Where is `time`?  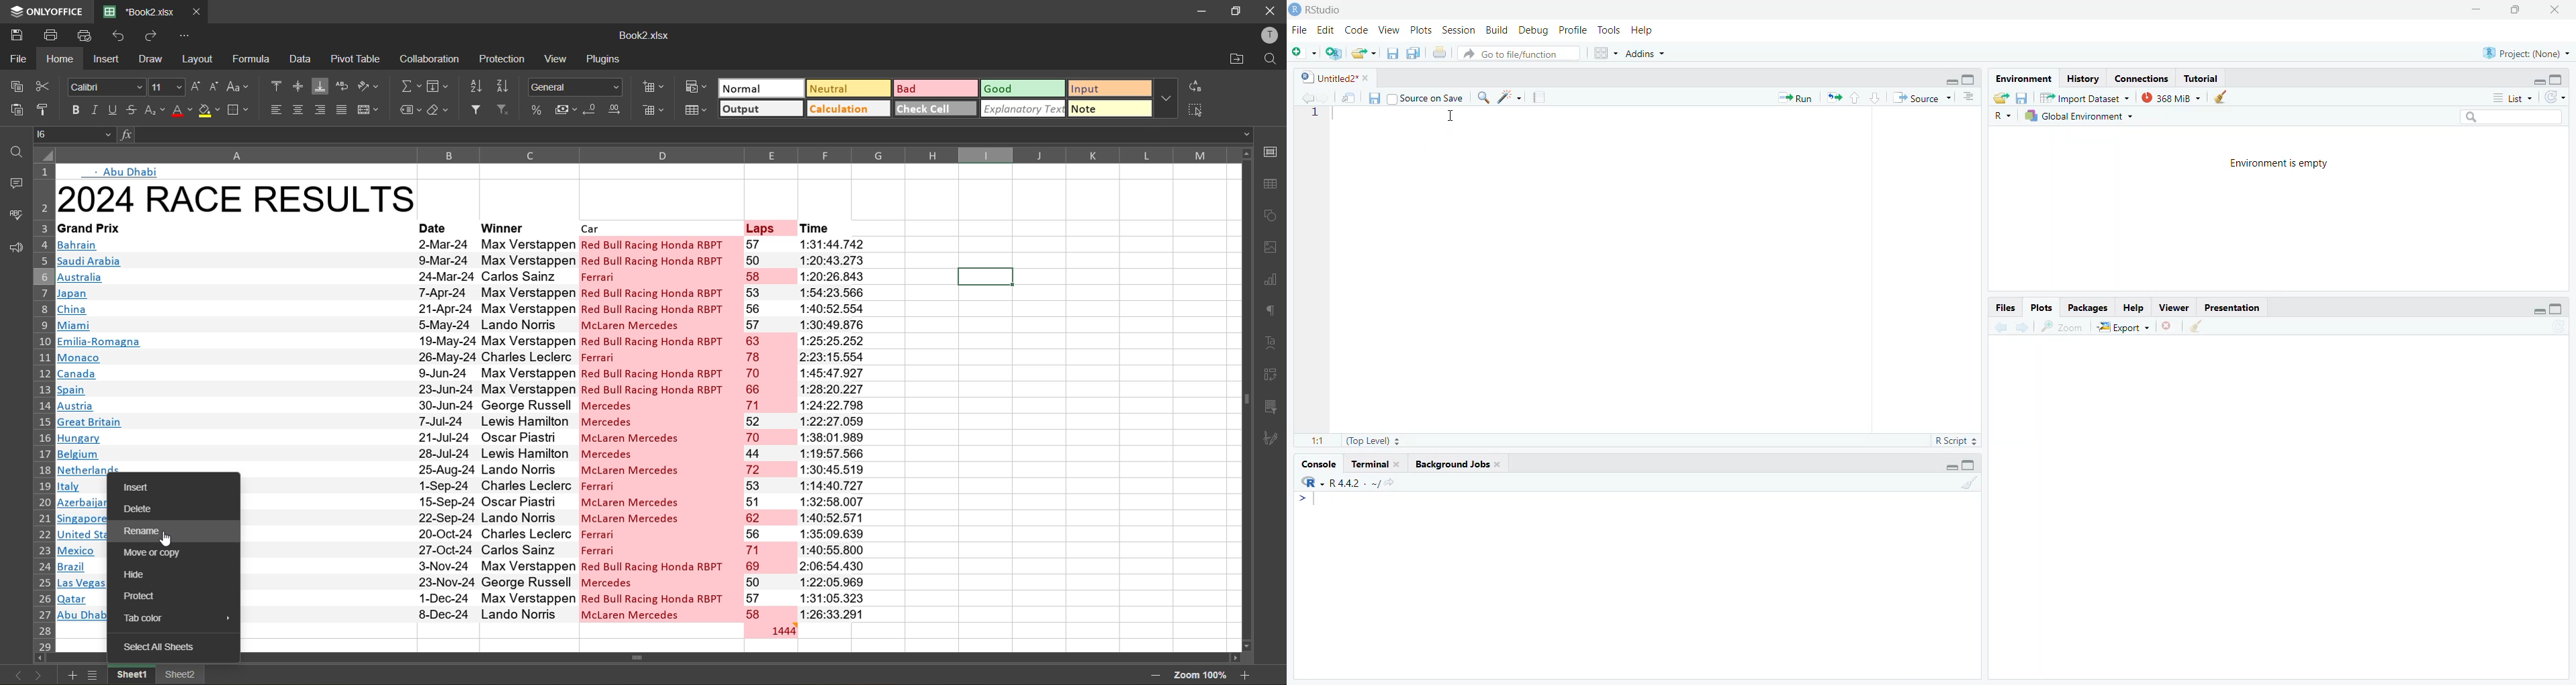
time is located at coordinates (828, 226).